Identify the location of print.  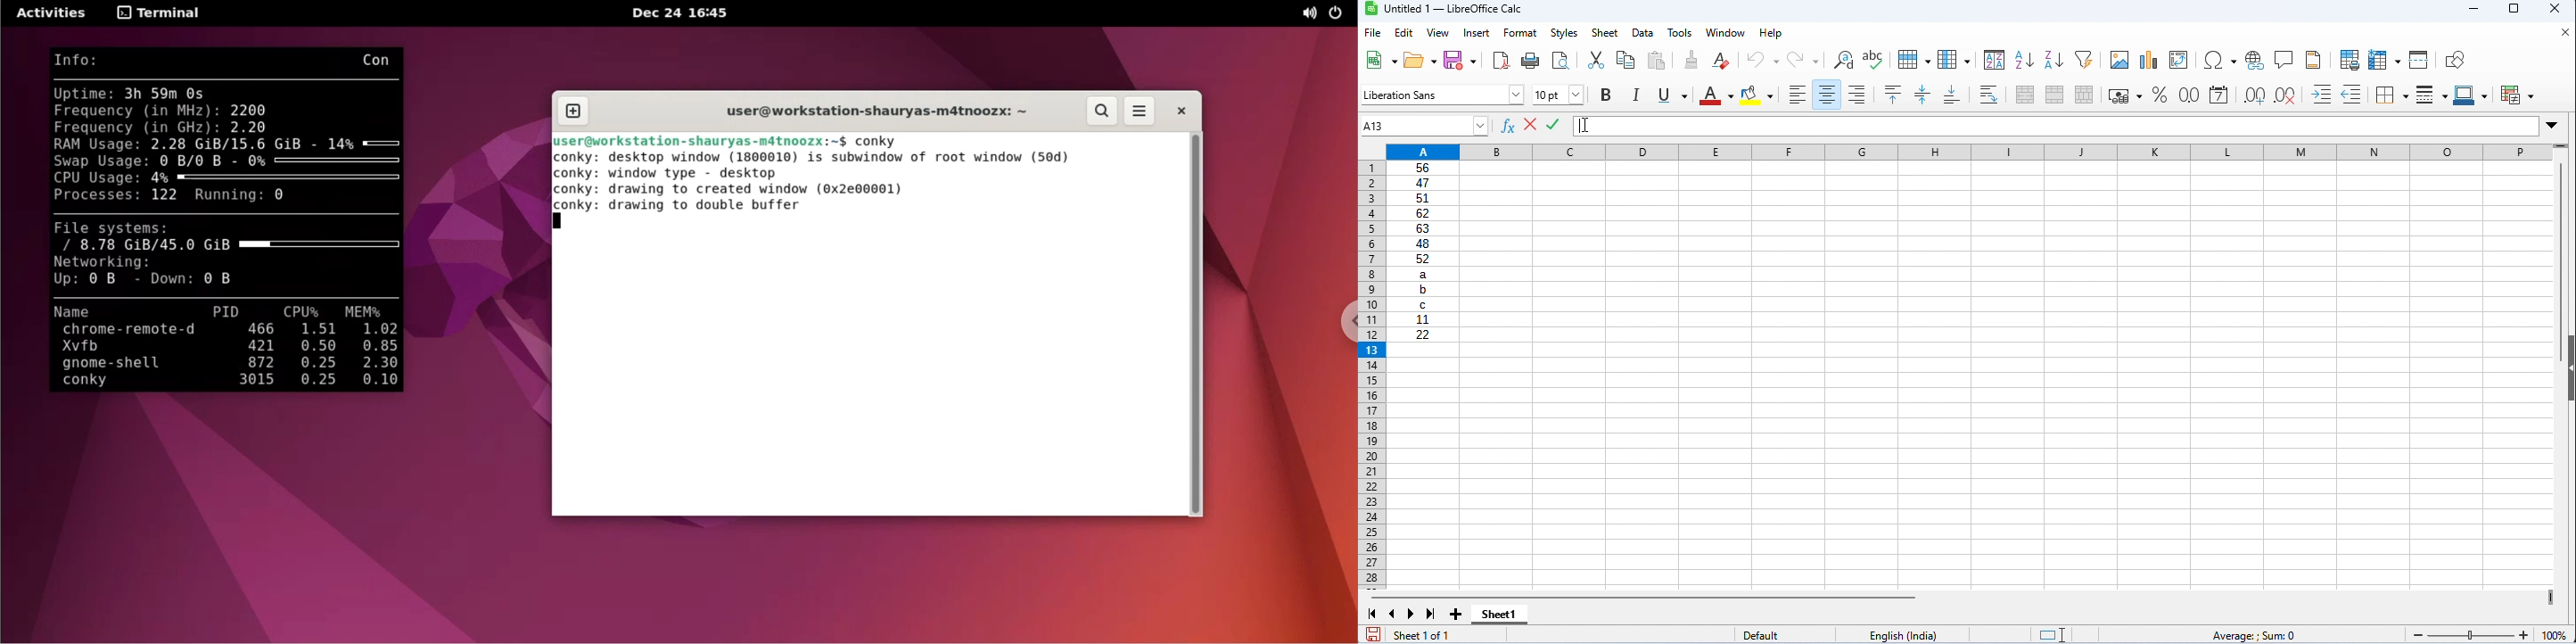
(1529, 62).